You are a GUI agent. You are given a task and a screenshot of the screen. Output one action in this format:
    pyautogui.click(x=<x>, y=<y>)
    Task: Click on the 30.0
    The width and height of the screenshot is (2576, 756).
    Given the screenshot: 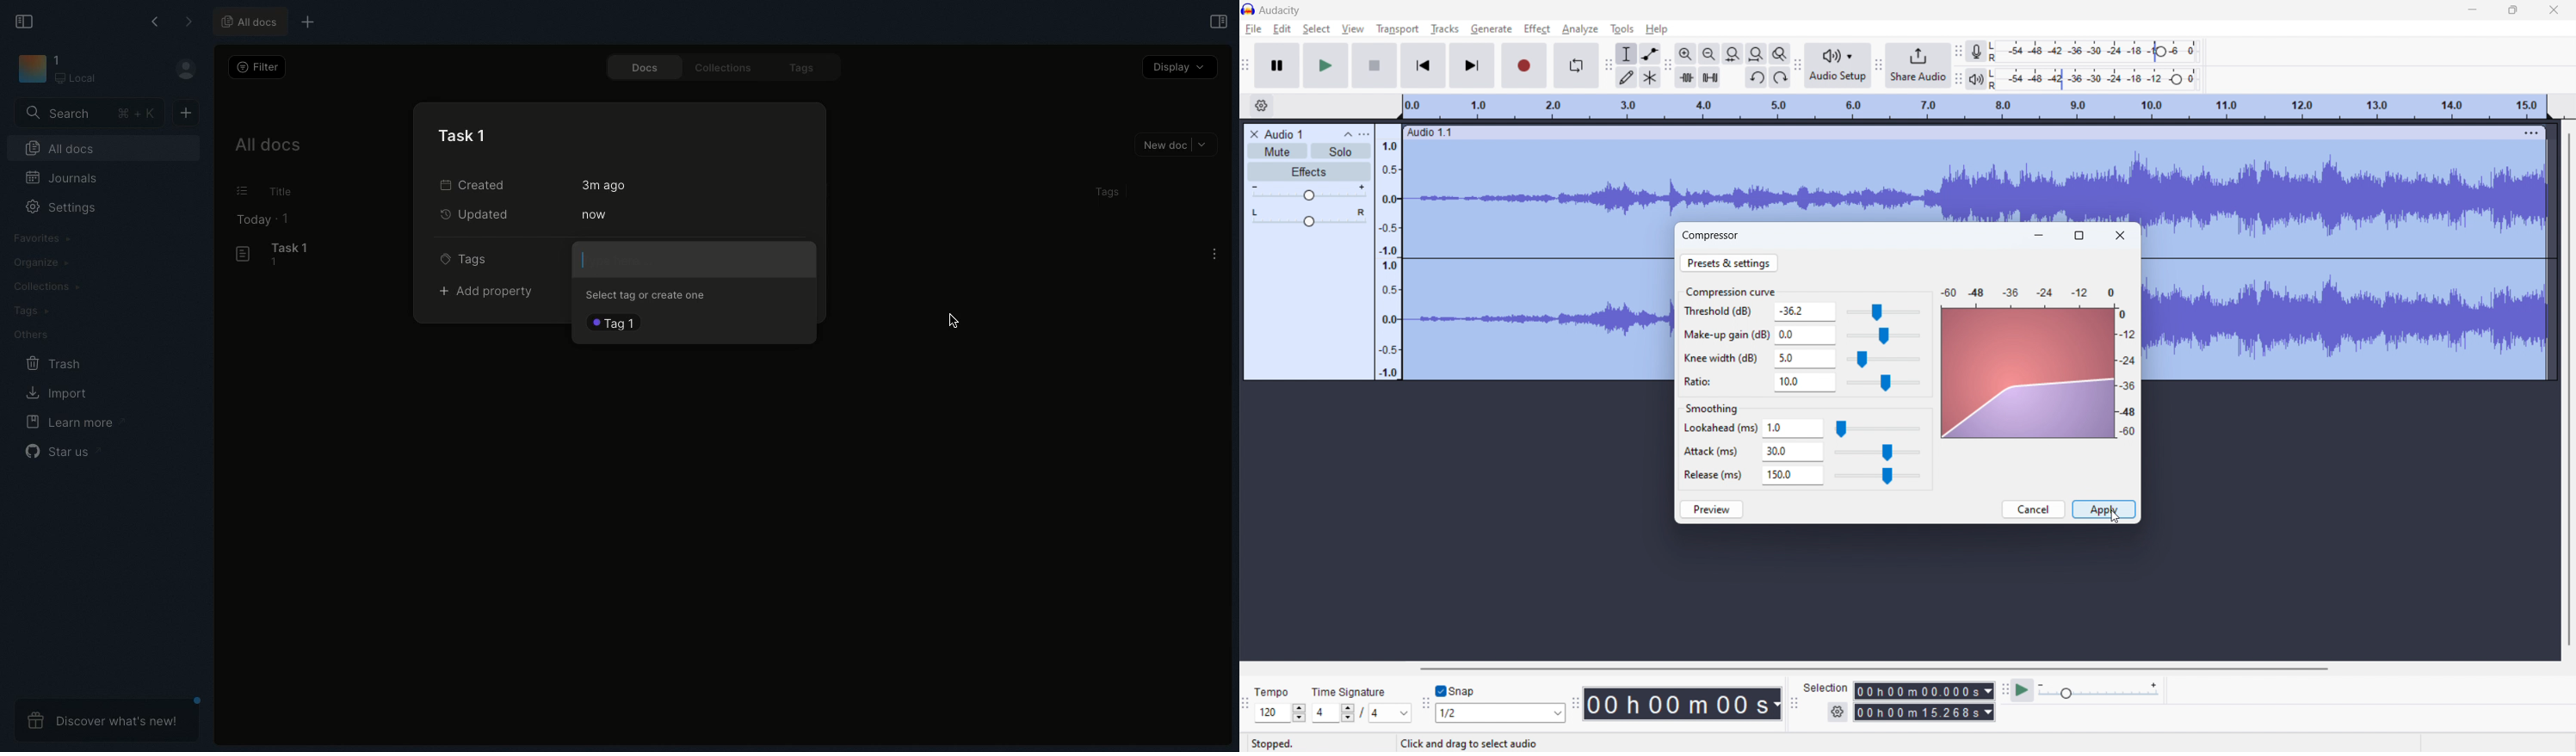 What is the action you would take?
    pyautogui.click(x=1793, y=453)
    